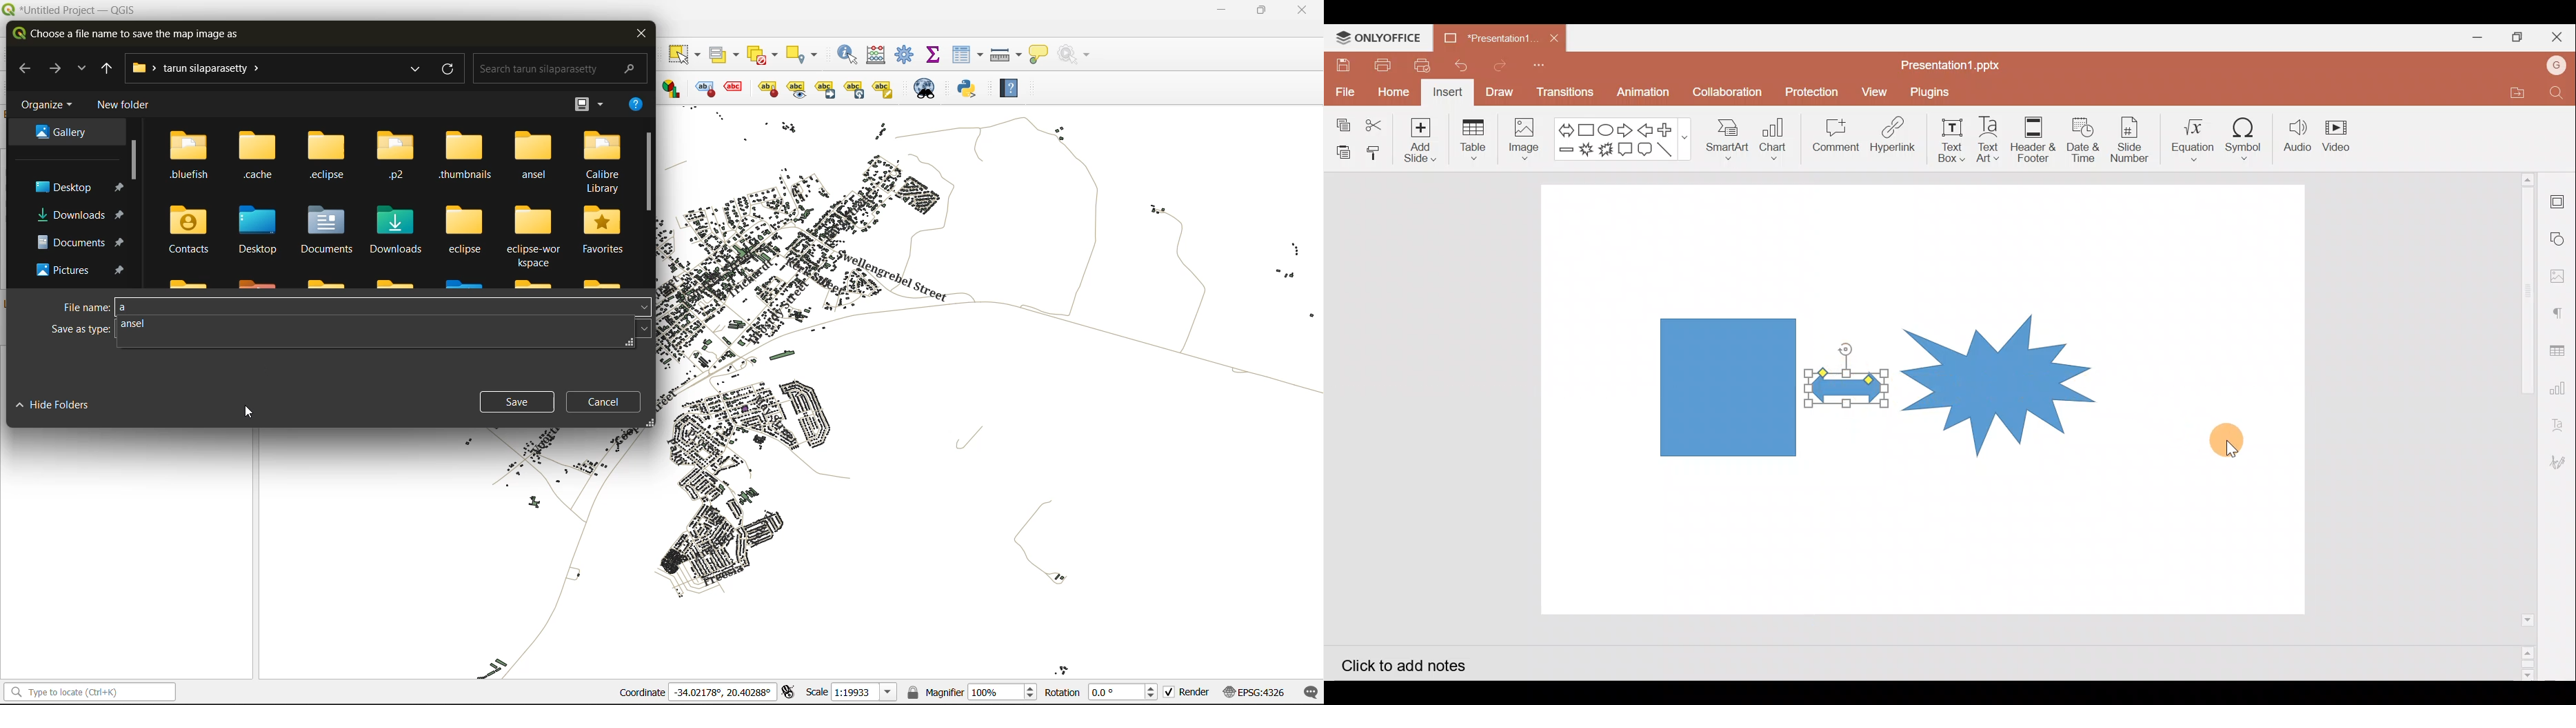  Describe the element at coordinates (2084, 140) in the screenshot. I see `Date & time` at that location.